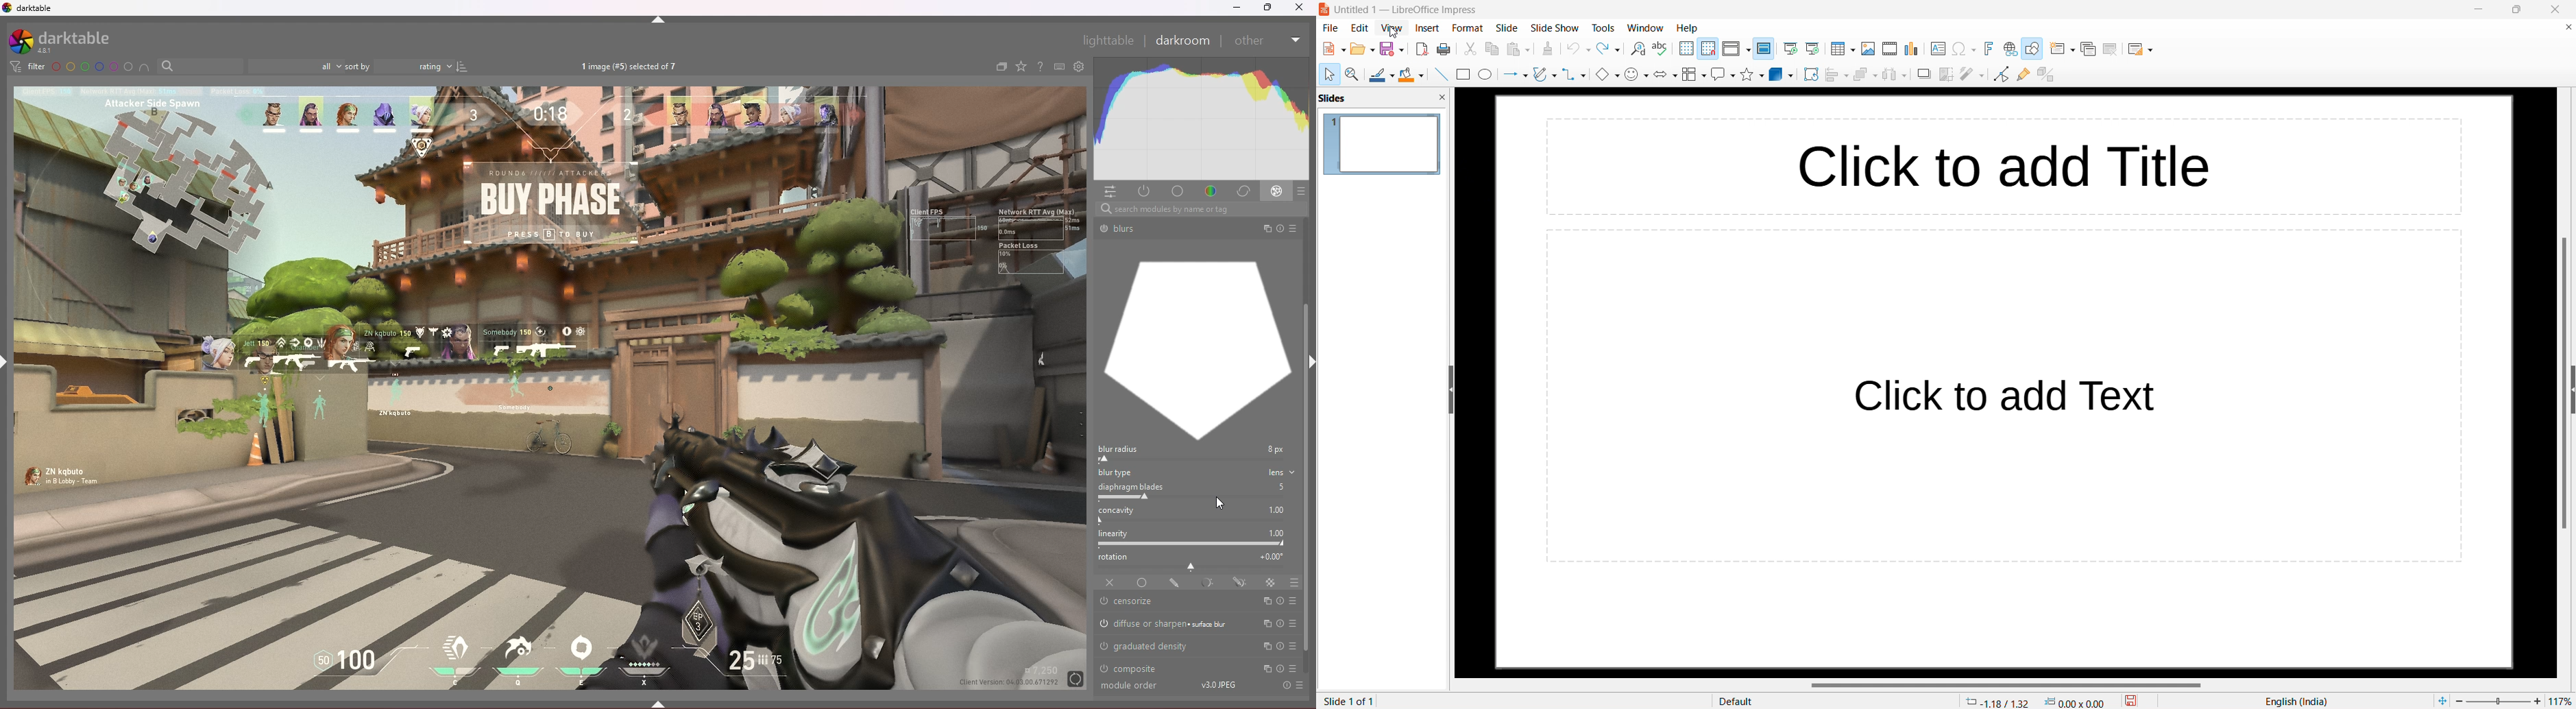 This screenshot has height=728, width=2576. I want to click on click to add text, so click(2003, 396).